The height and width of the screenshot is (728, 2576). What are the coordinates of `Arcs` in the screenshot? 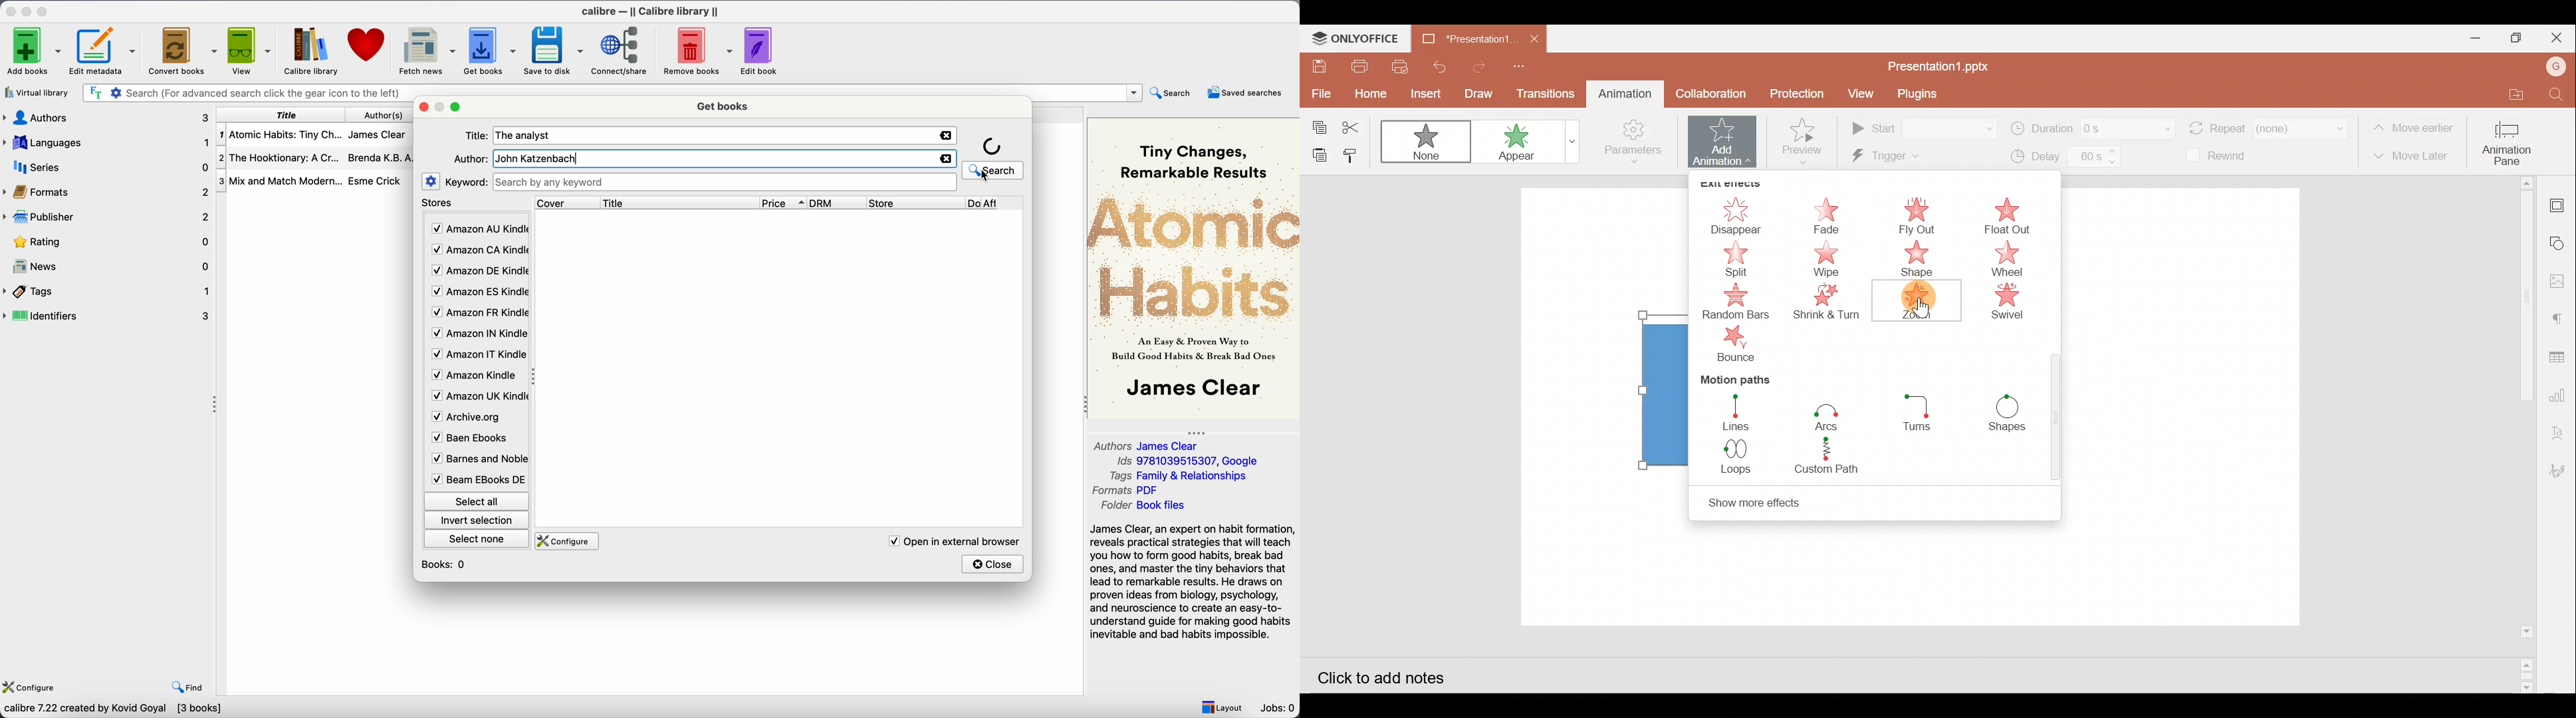 It's located at (1827, 413).